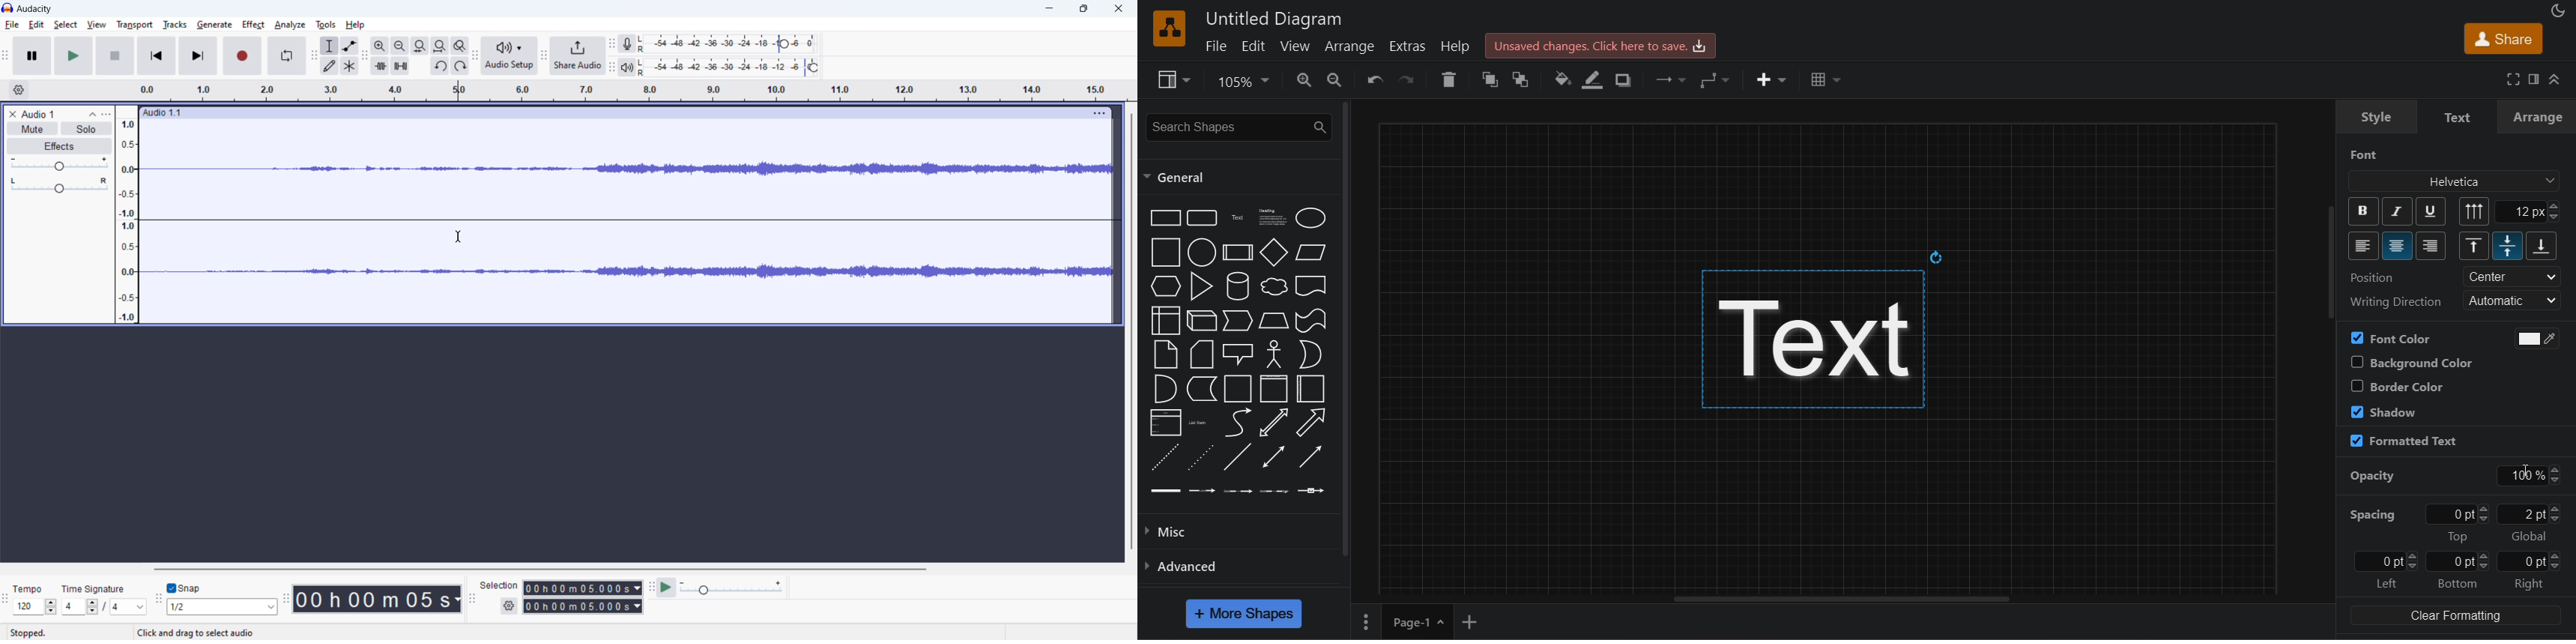  Describe the element at coordinates (1247, 82) in the screenshot. I see `zoom` at that location.